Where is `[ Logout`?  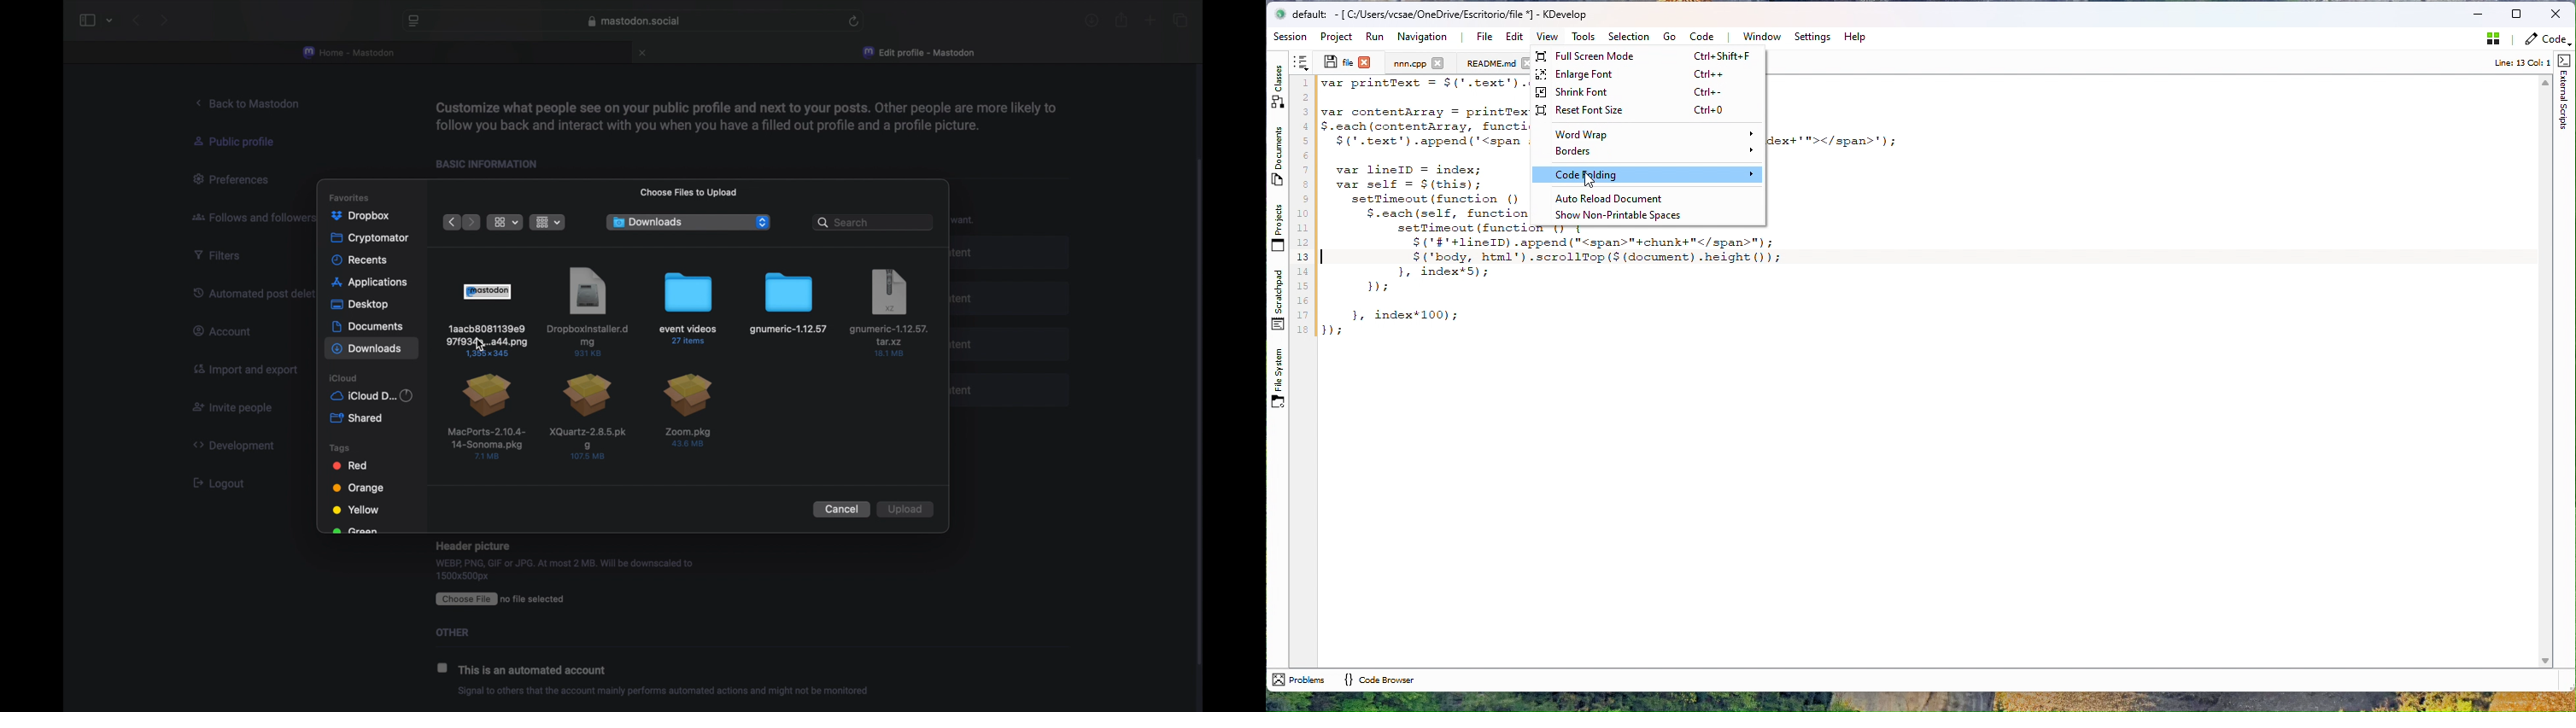 [ Logout is located at coordinates (224, 483).